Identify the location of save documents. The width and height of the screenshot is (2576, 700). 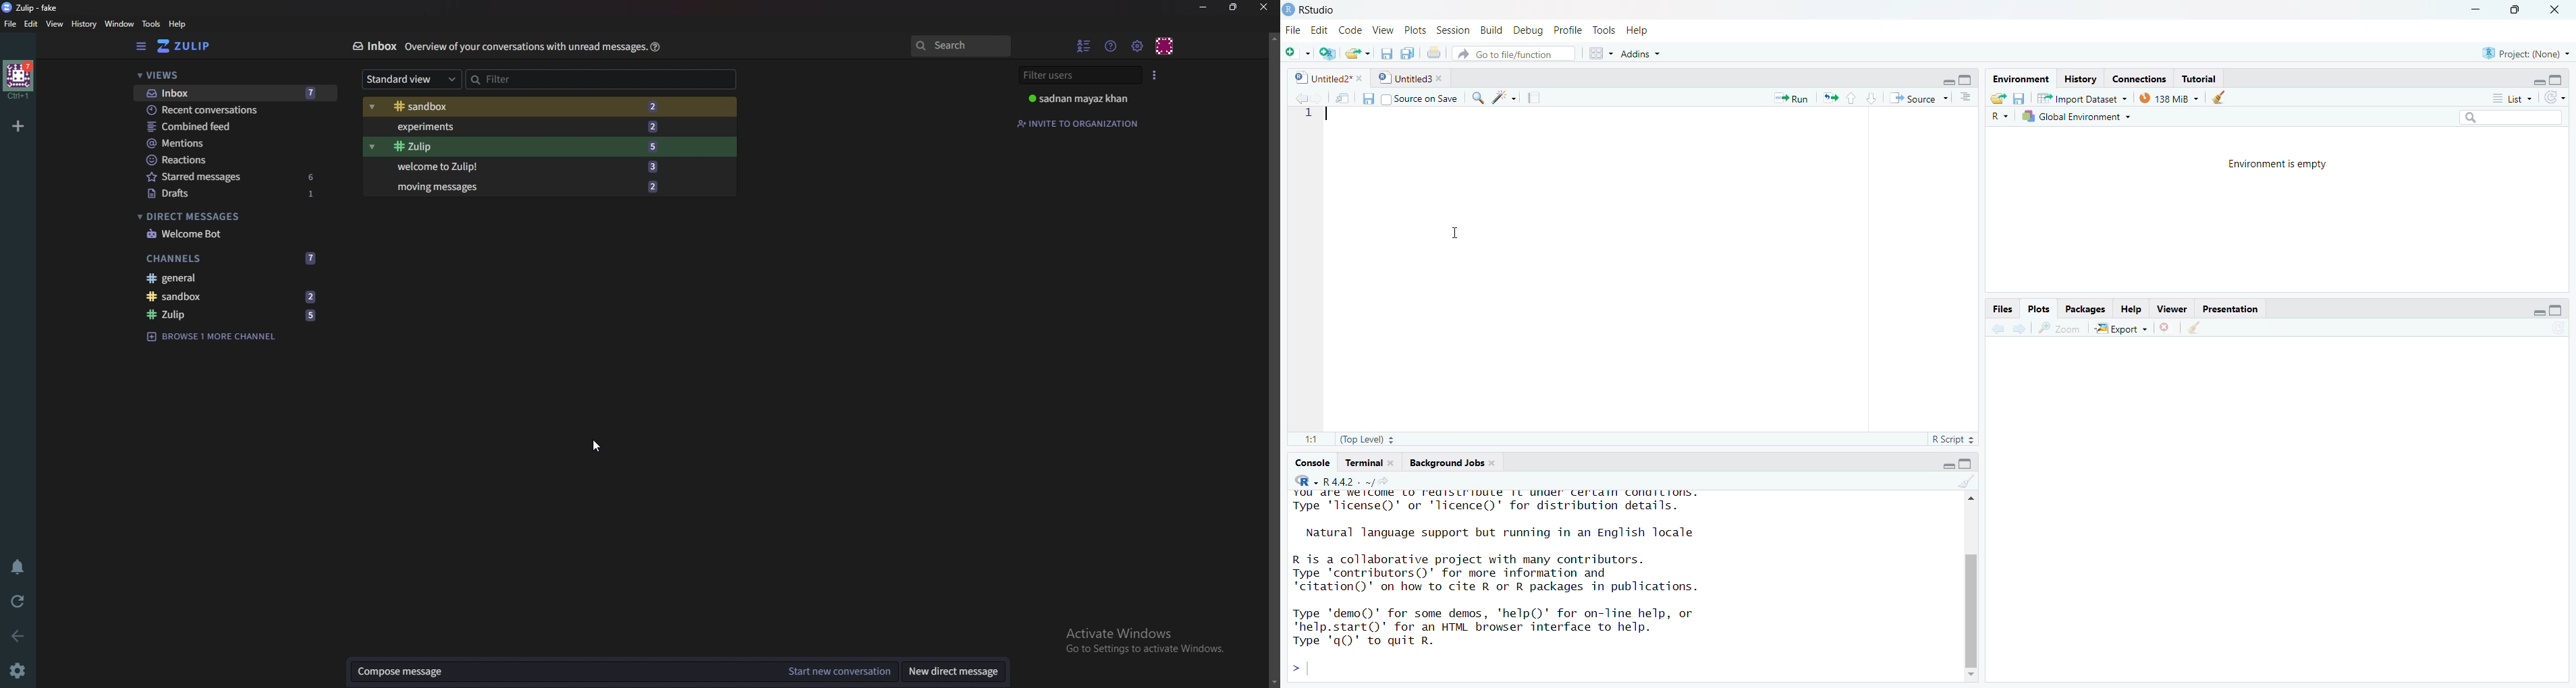
(1408, 51).